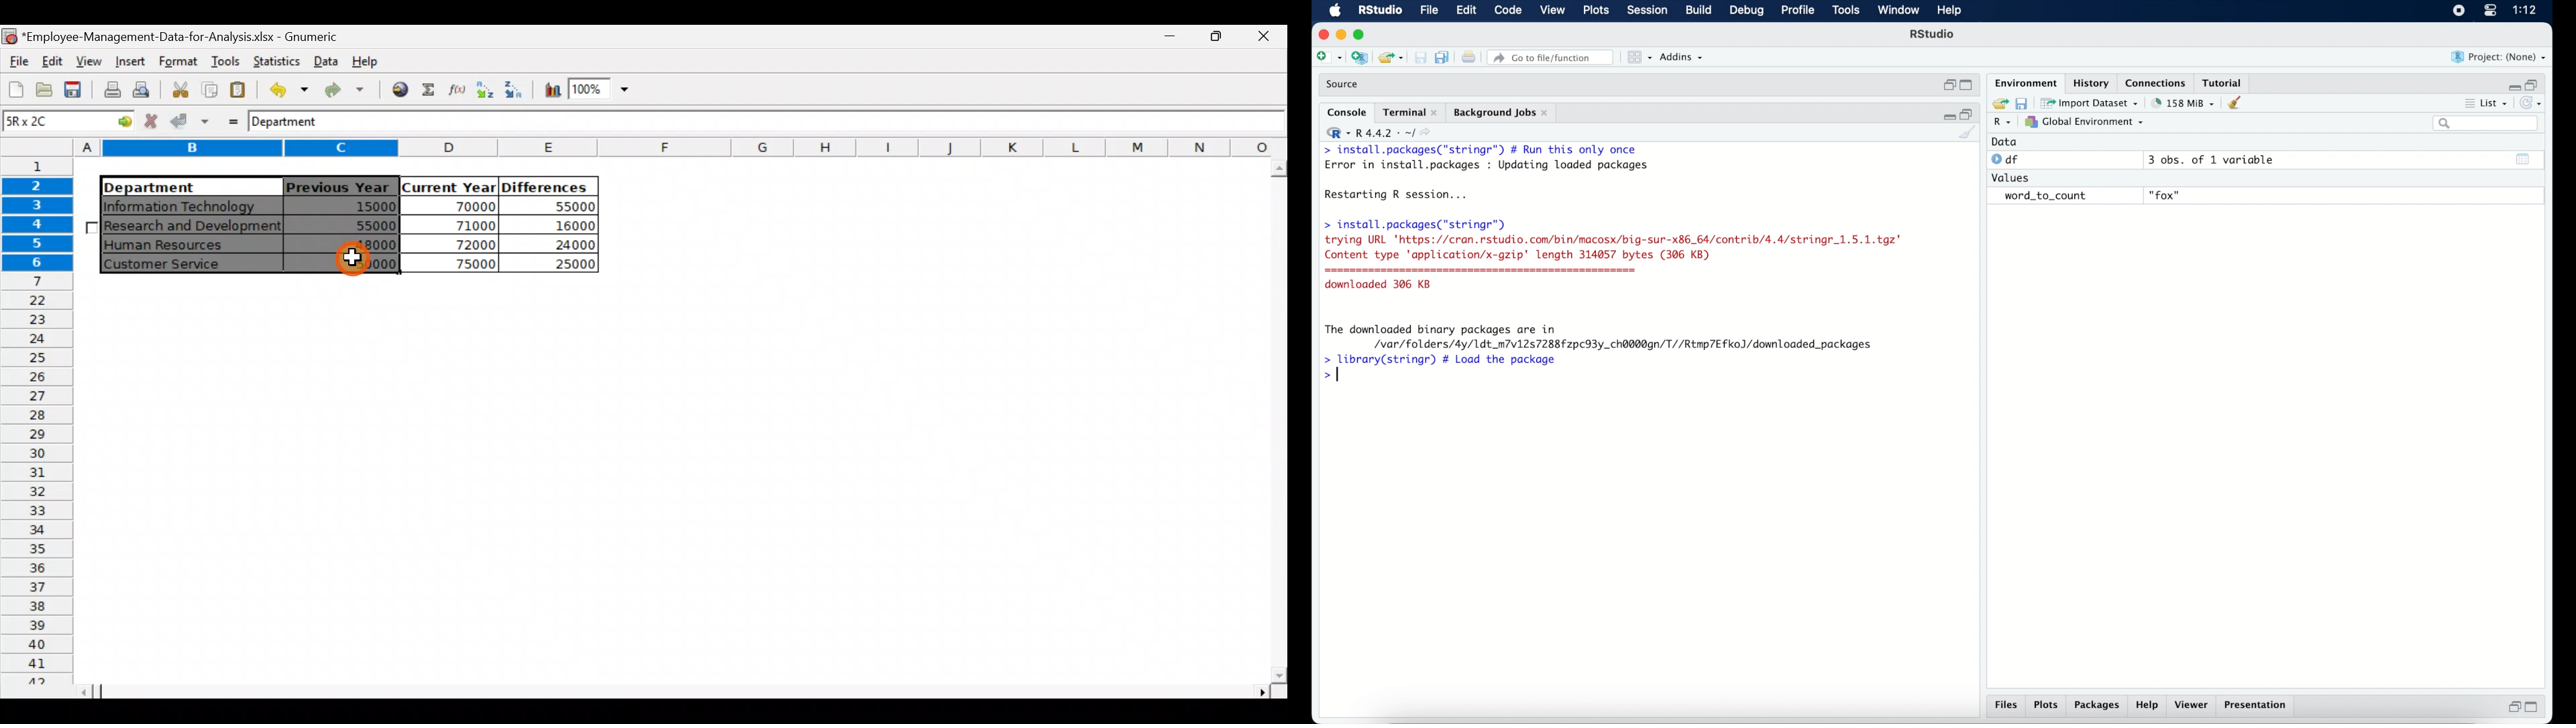  What do you see at coordinates (2534, 707) in the screenshot?
I see `maximize` at bounding box center [2534, 707].